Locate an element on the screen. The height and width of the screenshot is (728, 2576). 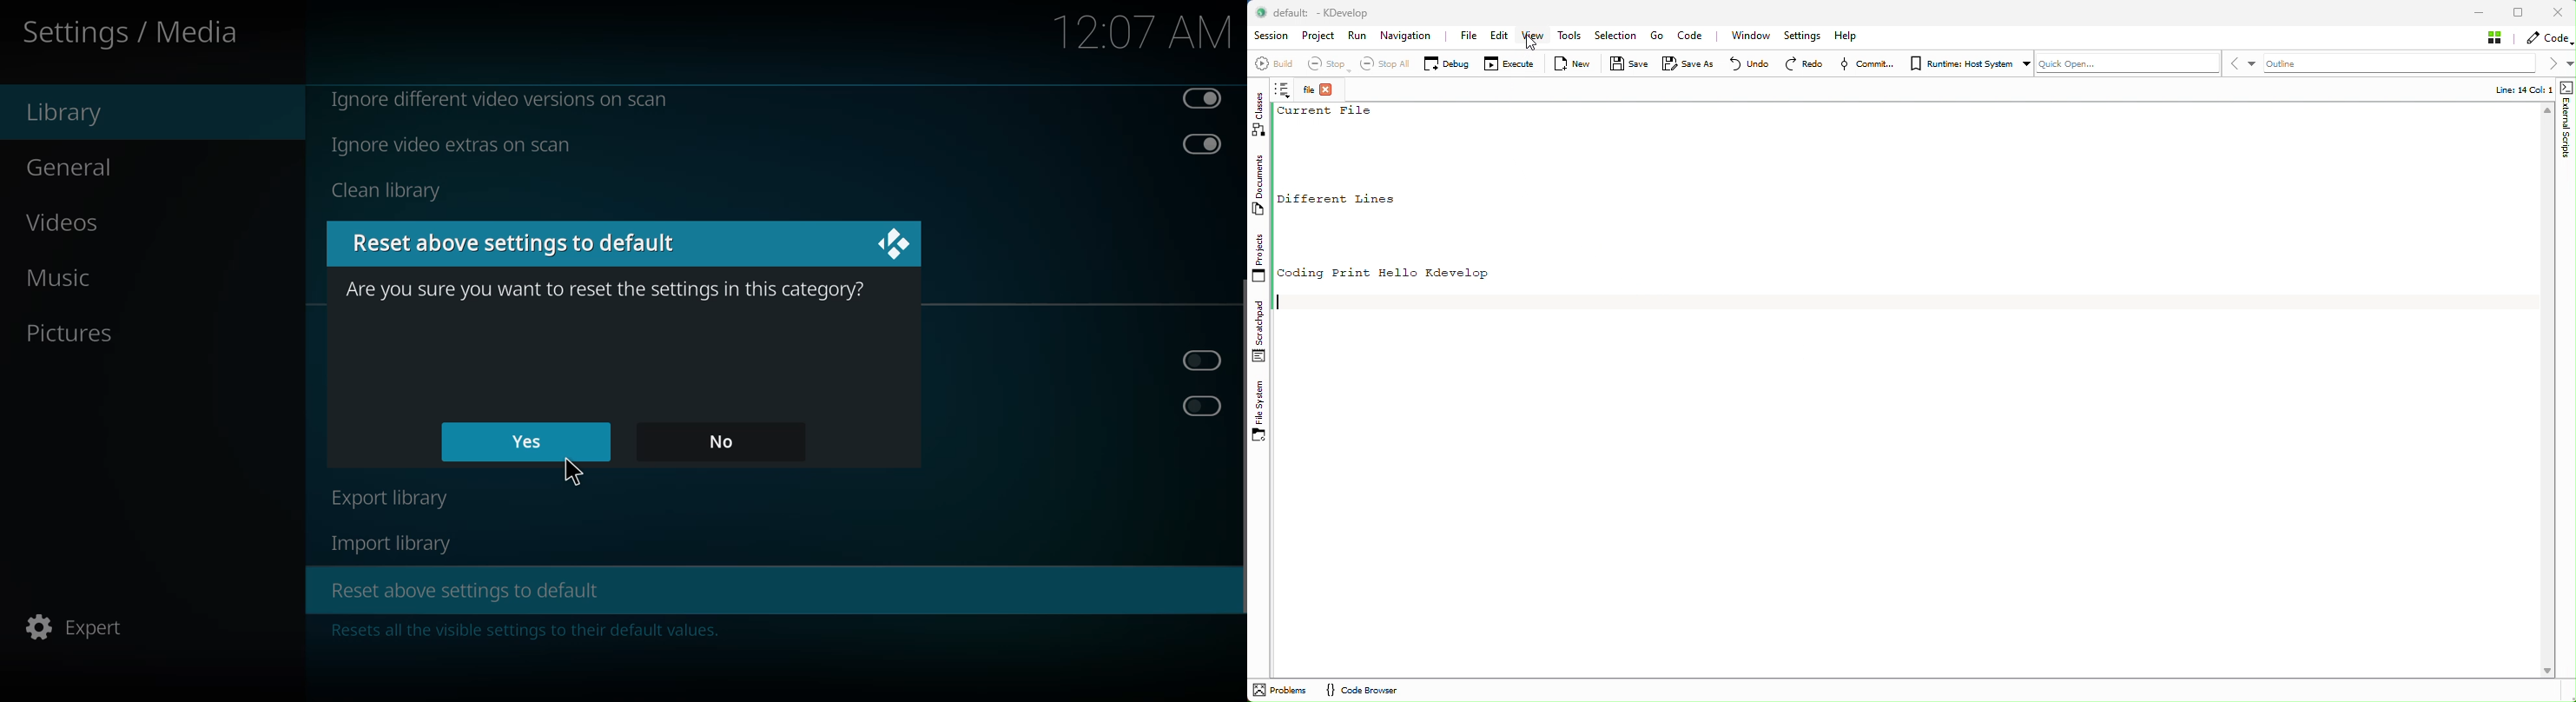
File tab is located at coordinates (1320, 91).